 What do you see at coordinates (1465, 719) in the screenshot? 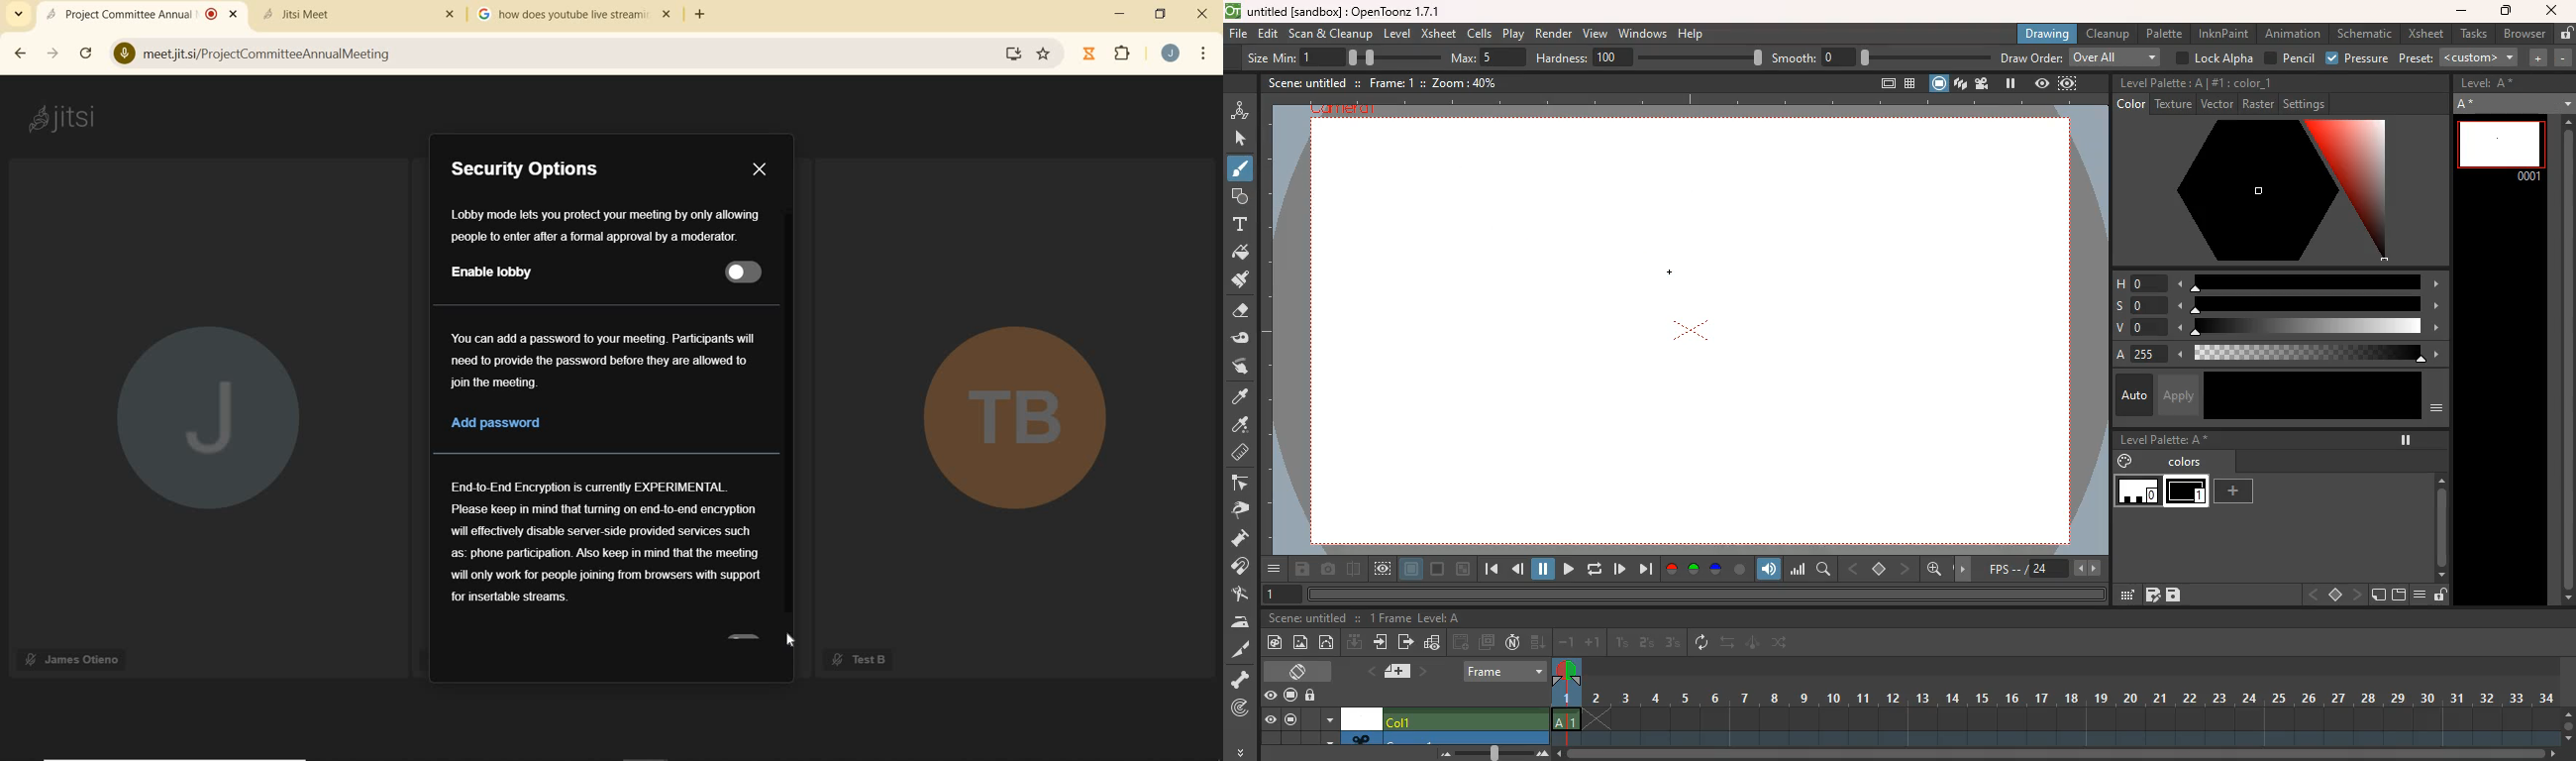
I see `Col1` at bounding box center [1465, 719].